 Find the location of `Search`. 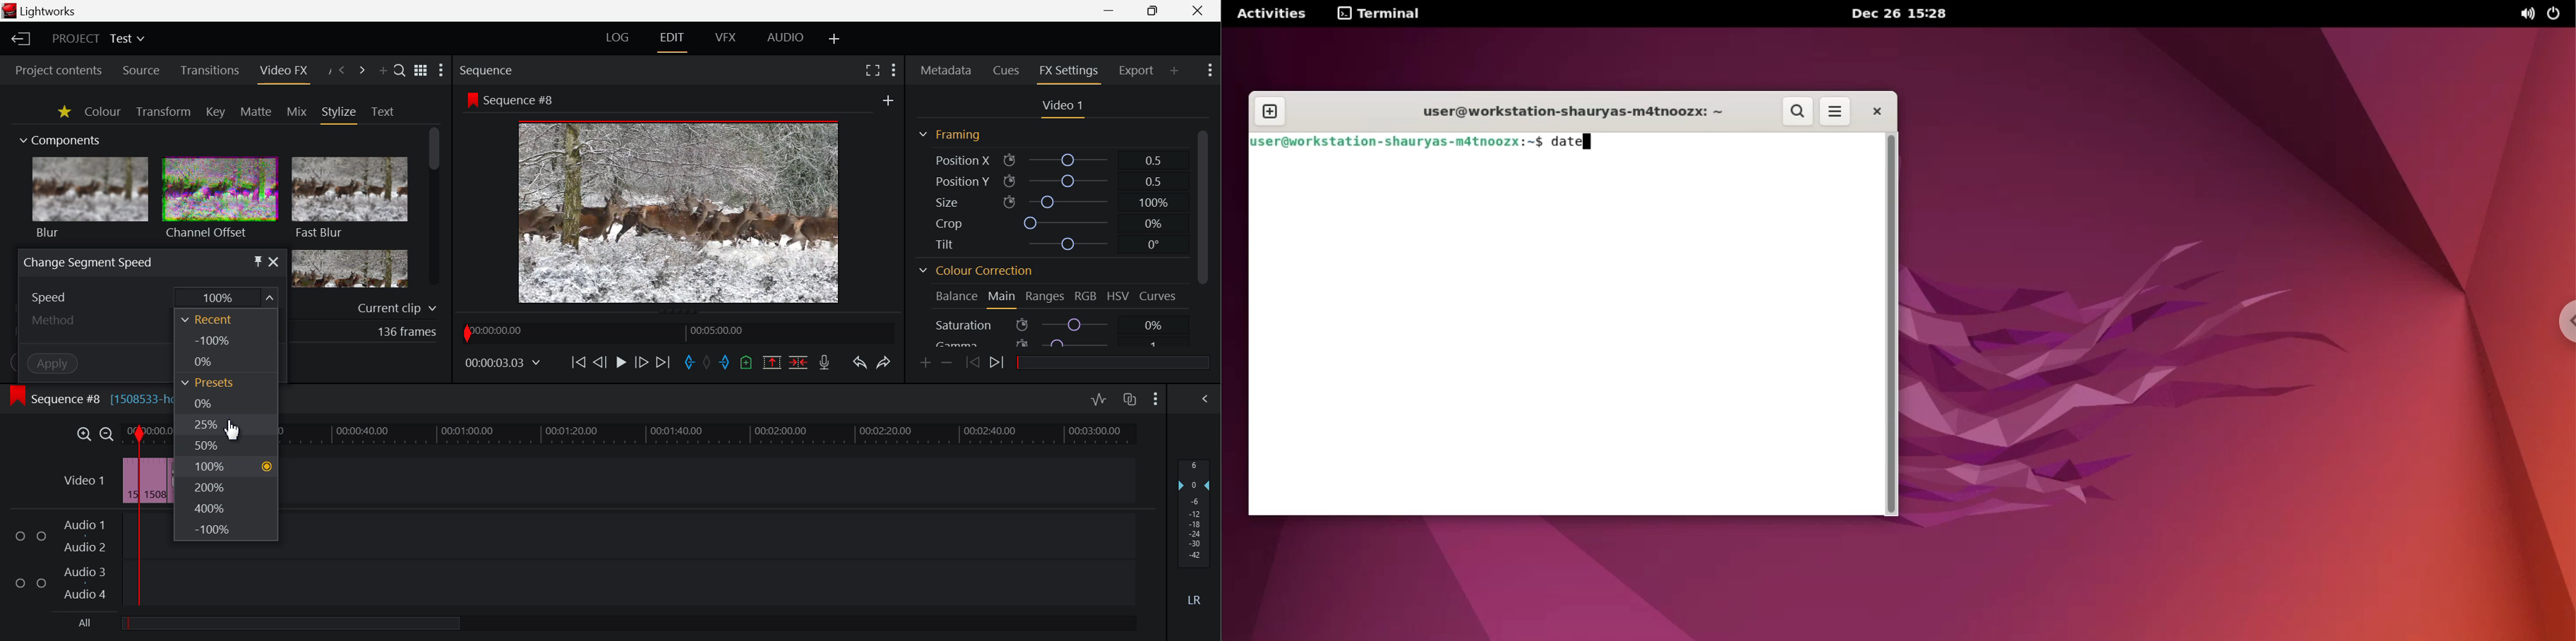

Search is located at coordinates (401, 71).